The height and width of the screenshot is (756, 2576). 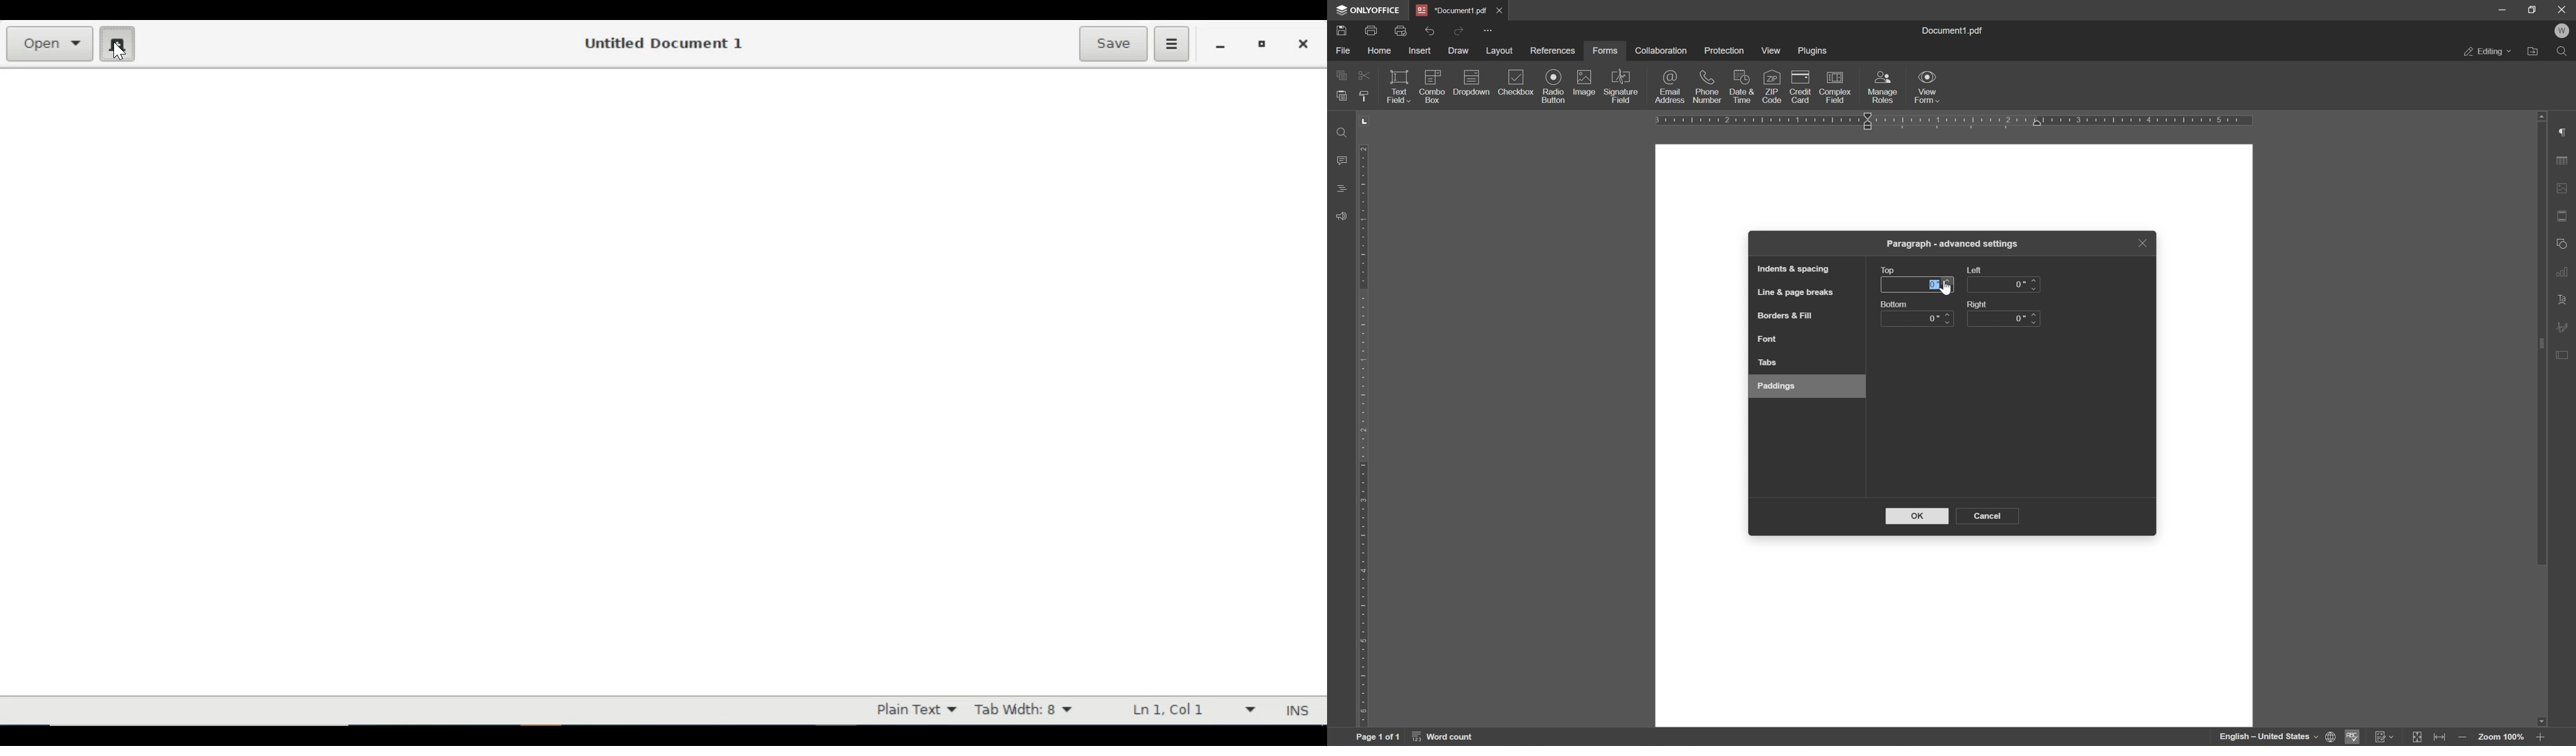 What do you see at coordinates (1342, 74) in the screenshot?
I see `copy` at bounding box center [1342, 74].